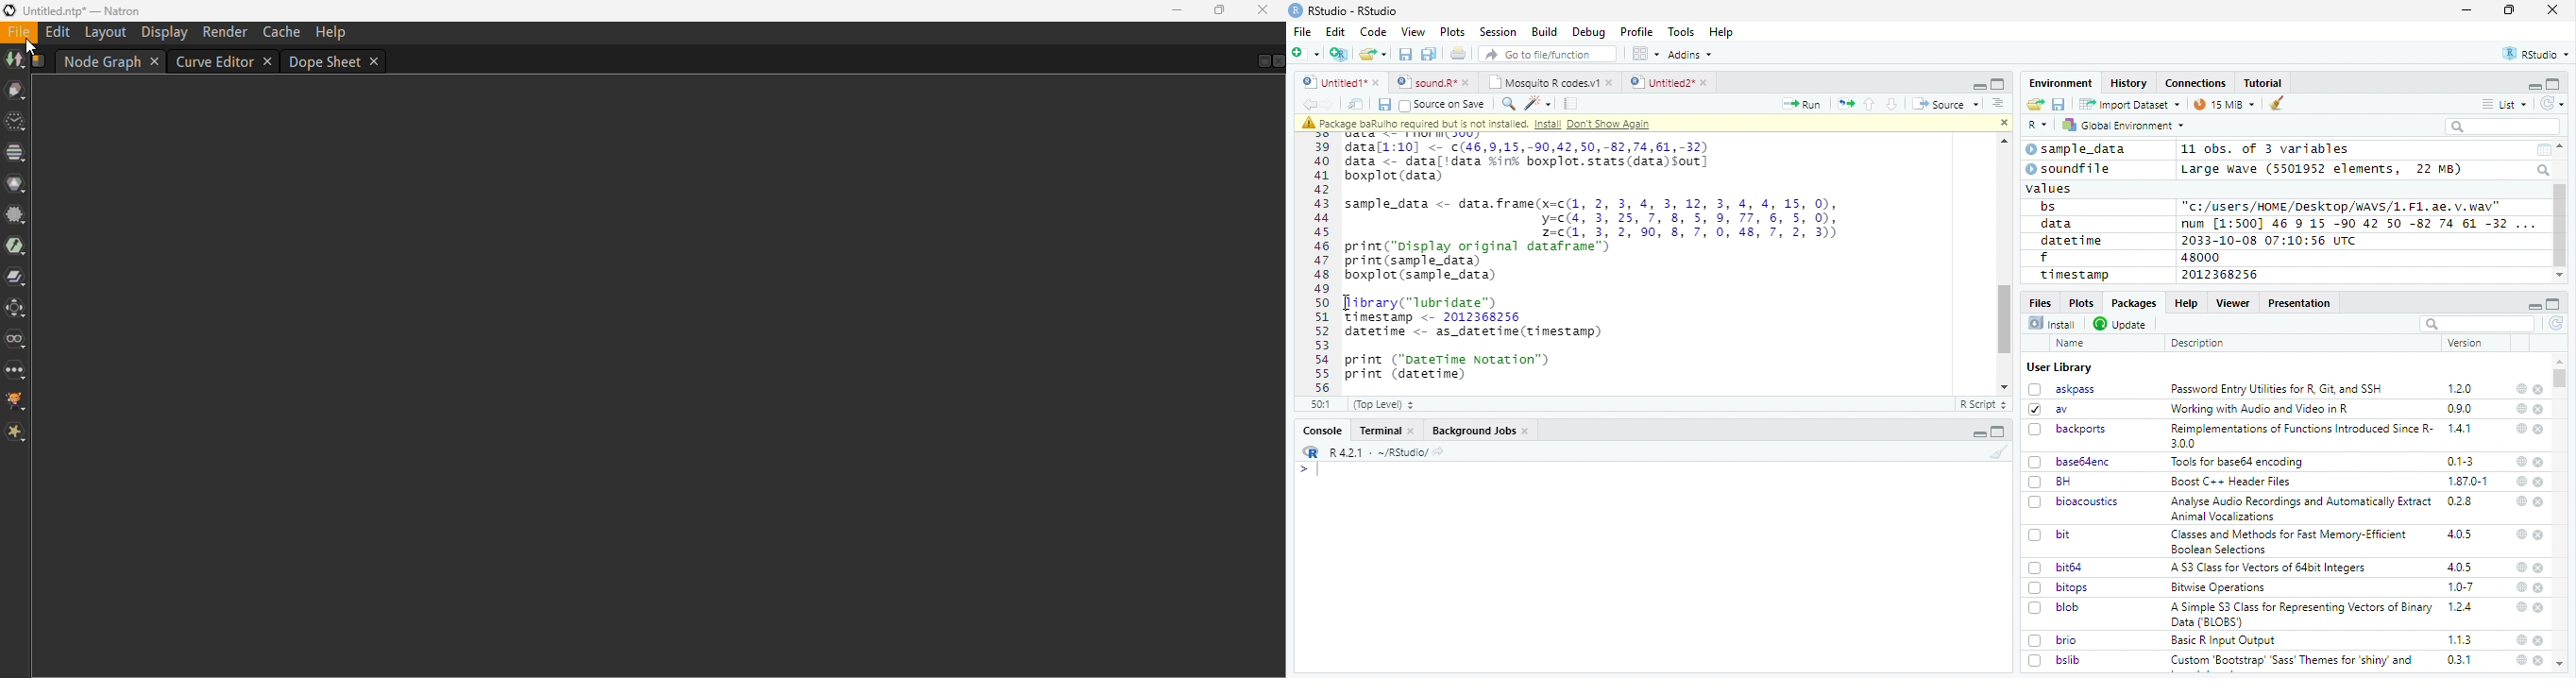 This screenshot has width=2576, height=700. Describe the element at coordinates (2540, 608) in the screenshot. I see `close` at that location.